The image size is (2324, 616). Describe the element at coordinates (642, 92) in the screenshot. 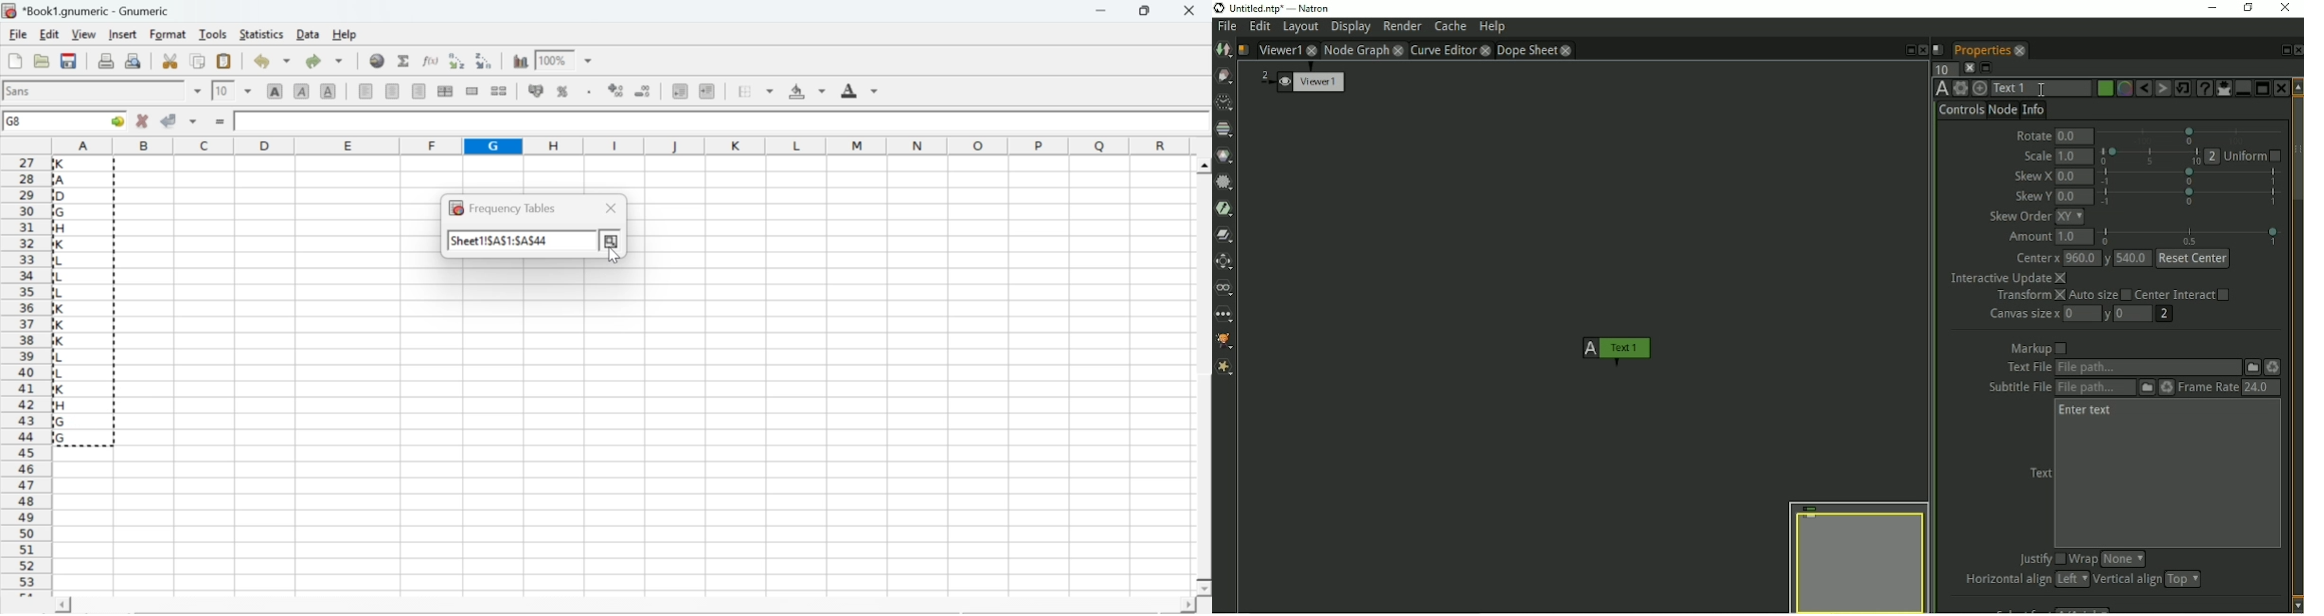

I see `decrease number of decimals displayed` at that location.